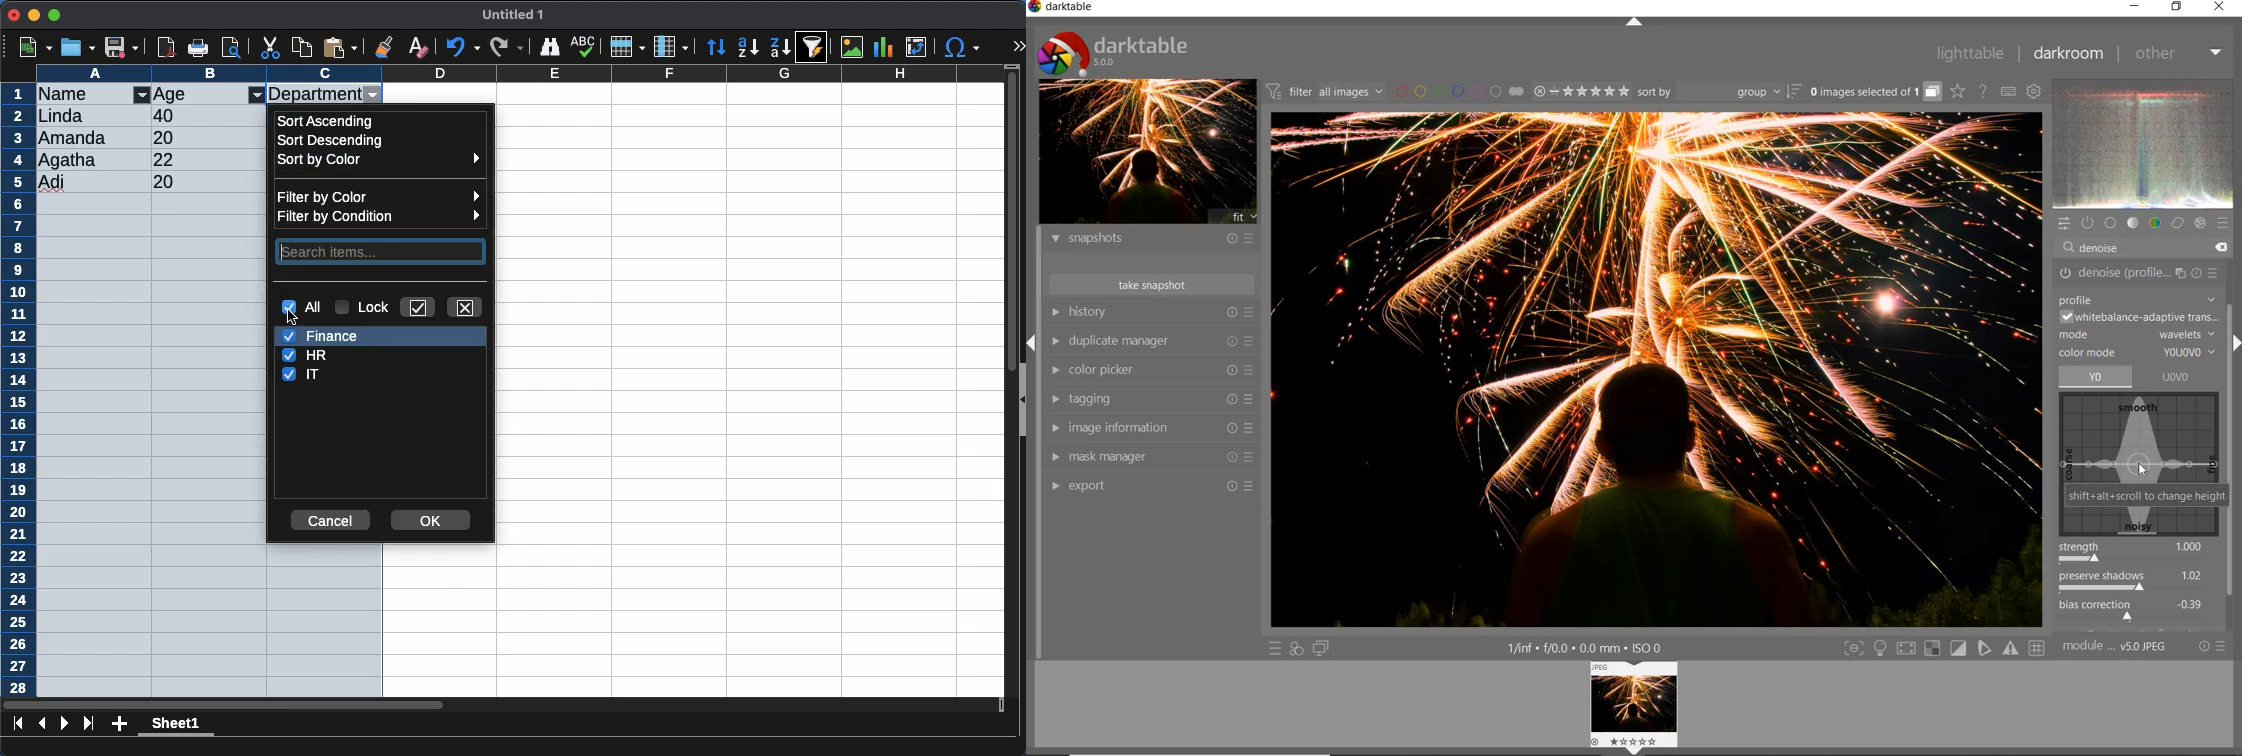  I want to click on Darktable 5.0.0, so click(1112, 53).